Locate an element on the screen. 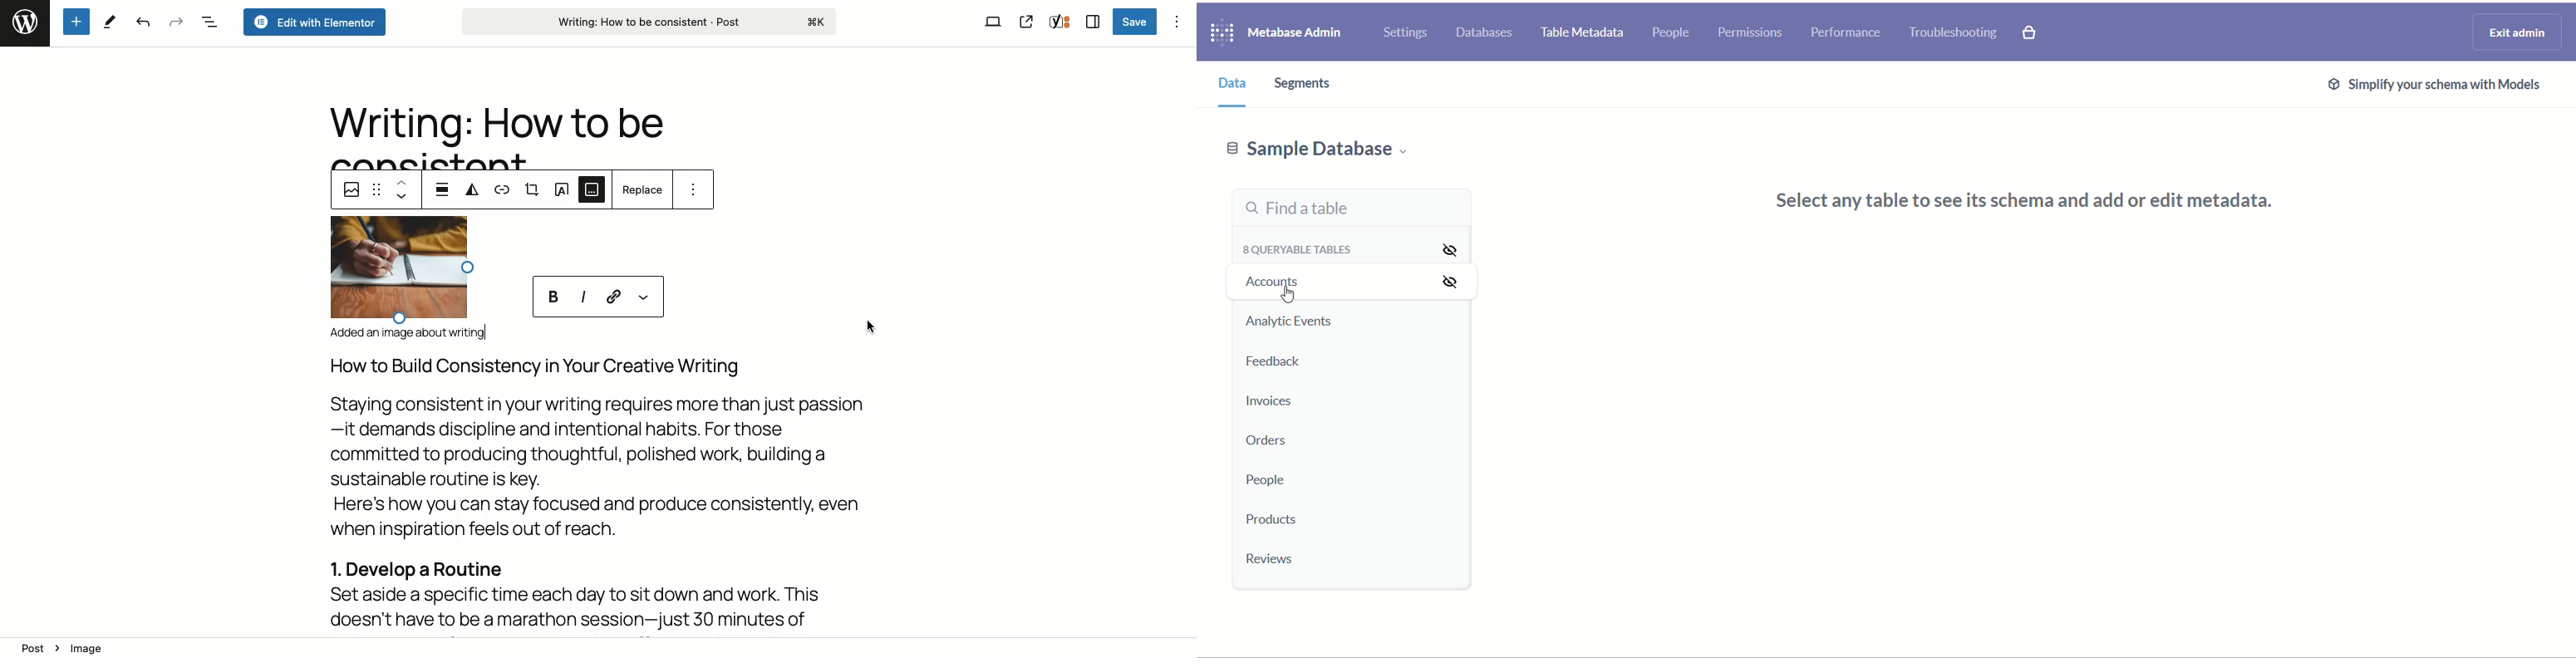  Edit with elementor is located at coordinates (313, 22).